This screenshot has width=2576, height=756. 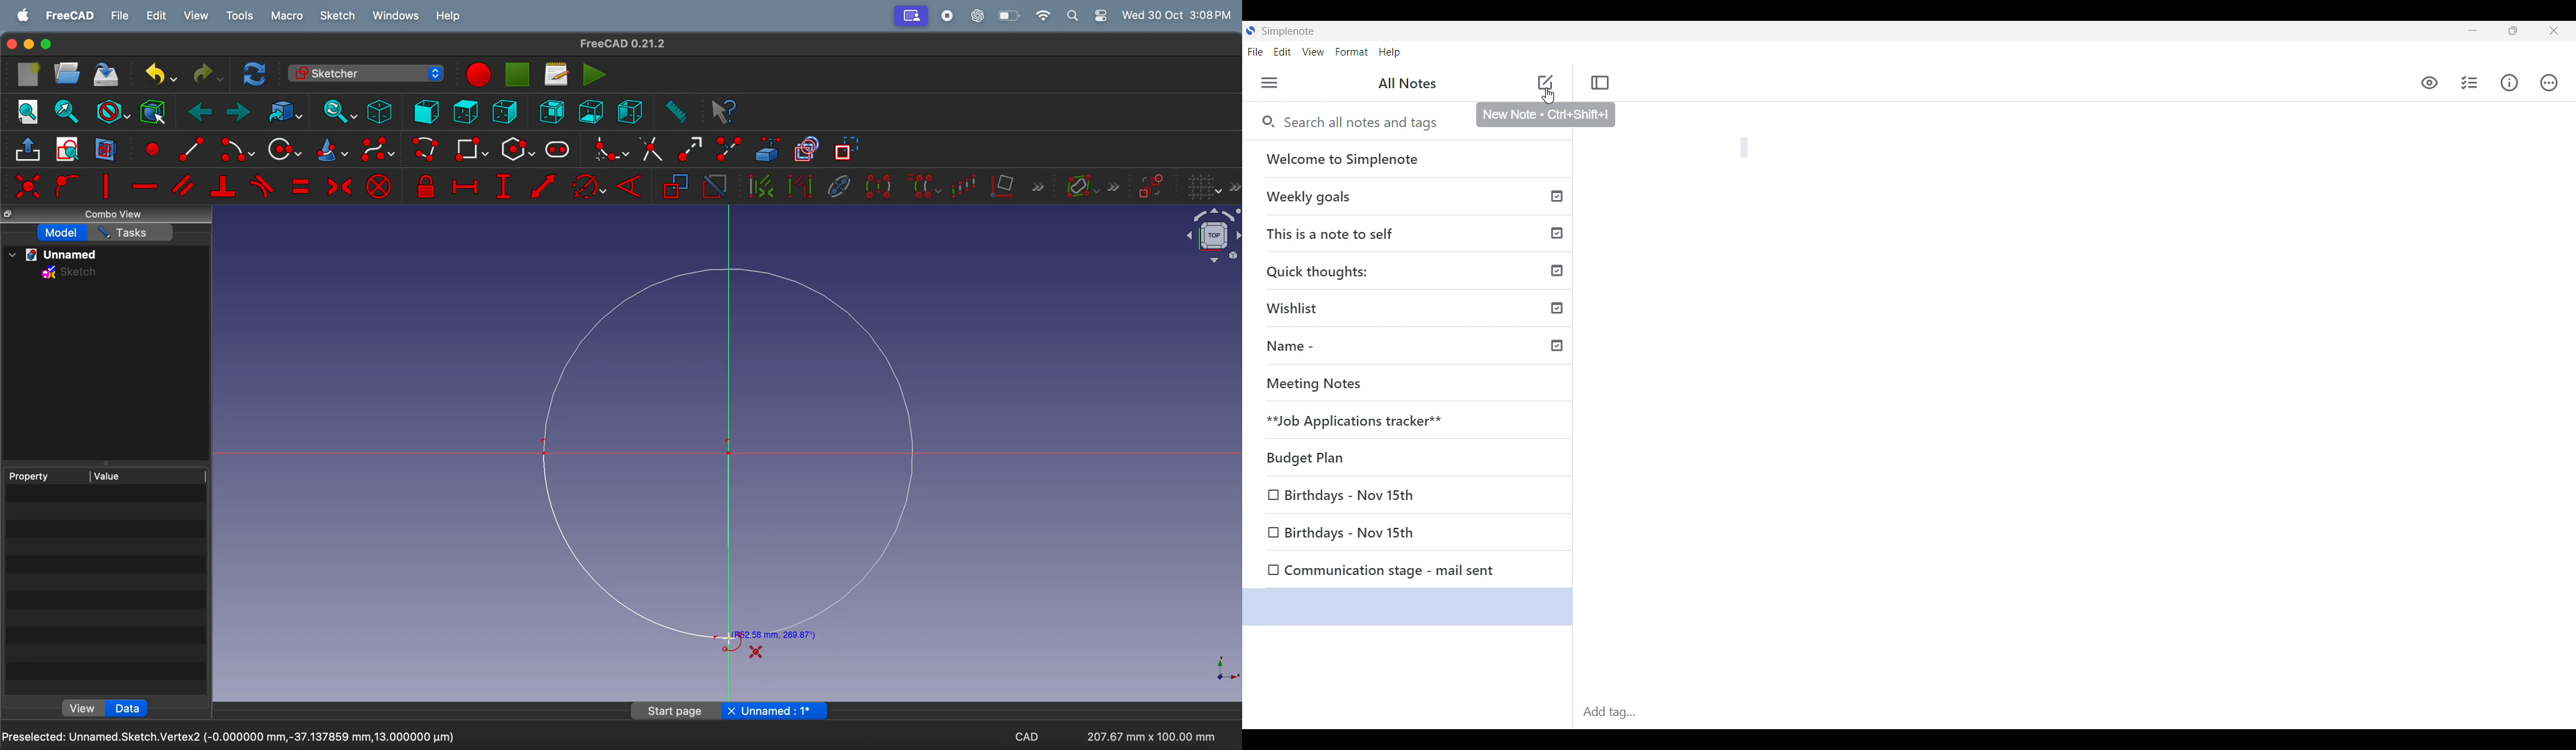 I want to click on forward , so click(x=239, y=113).